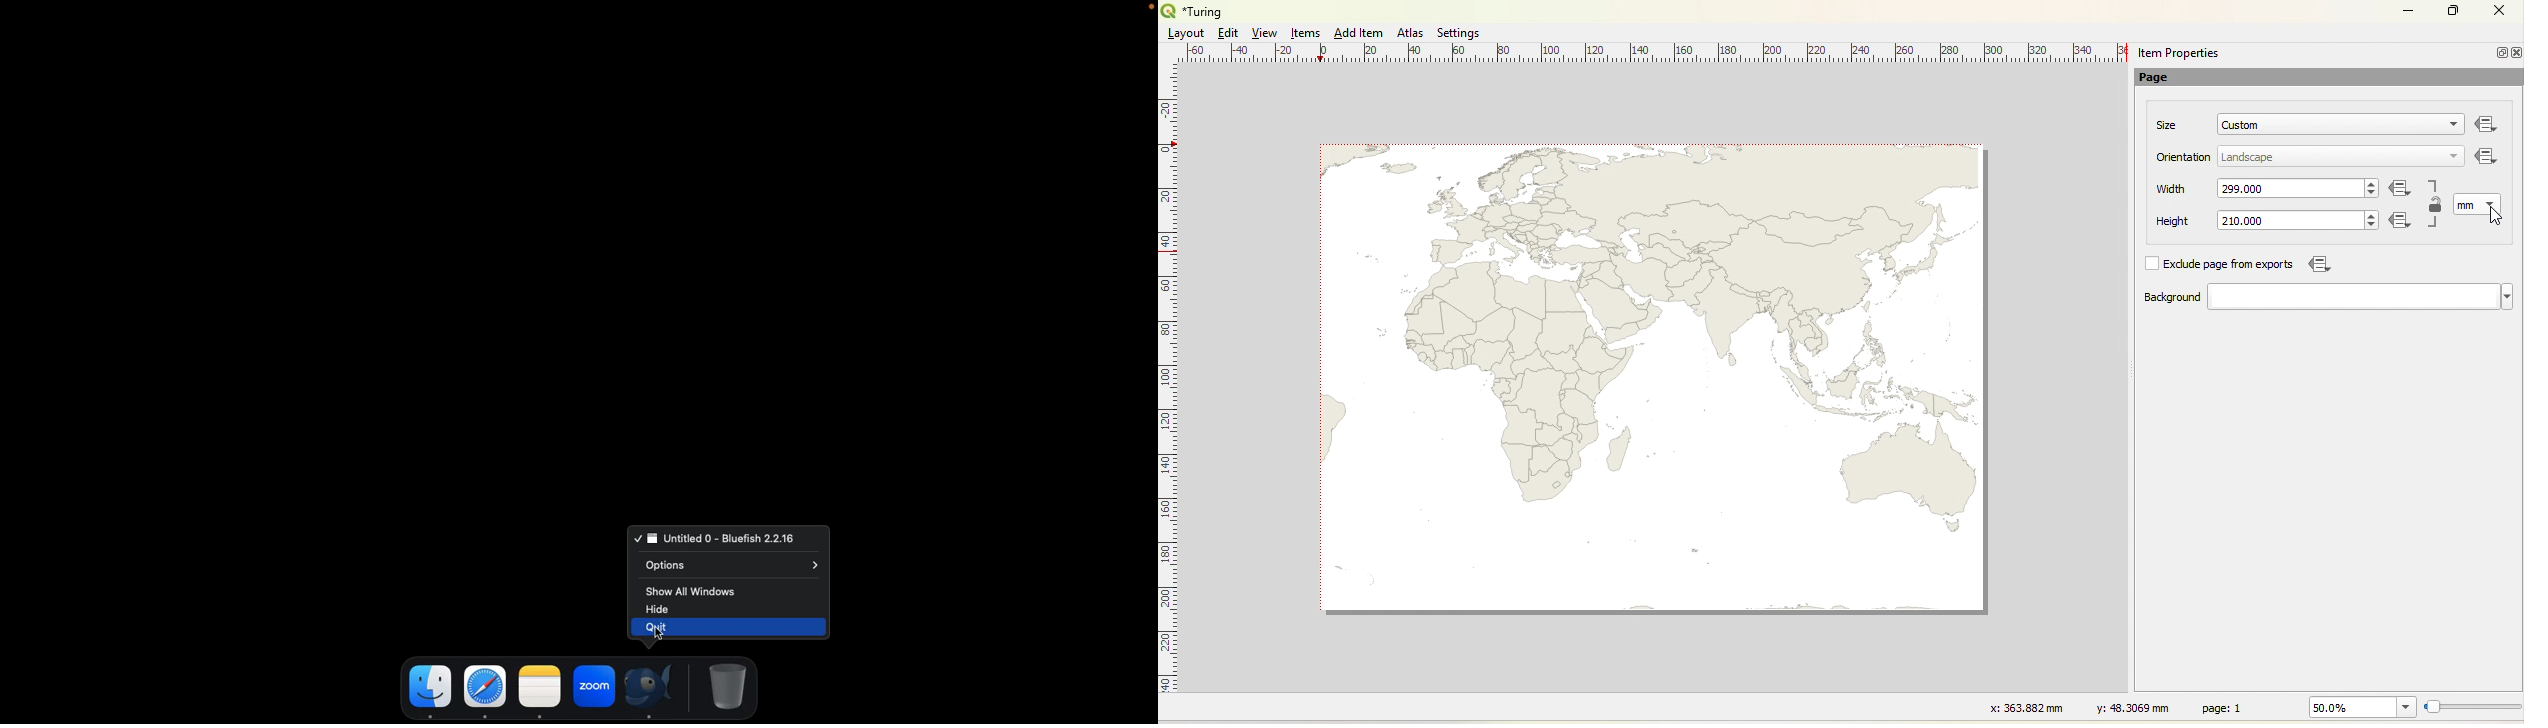  What do you see at coordinates (2168, 125) in the screenshot?
I see `Size` at bounding box center [2168, 125].